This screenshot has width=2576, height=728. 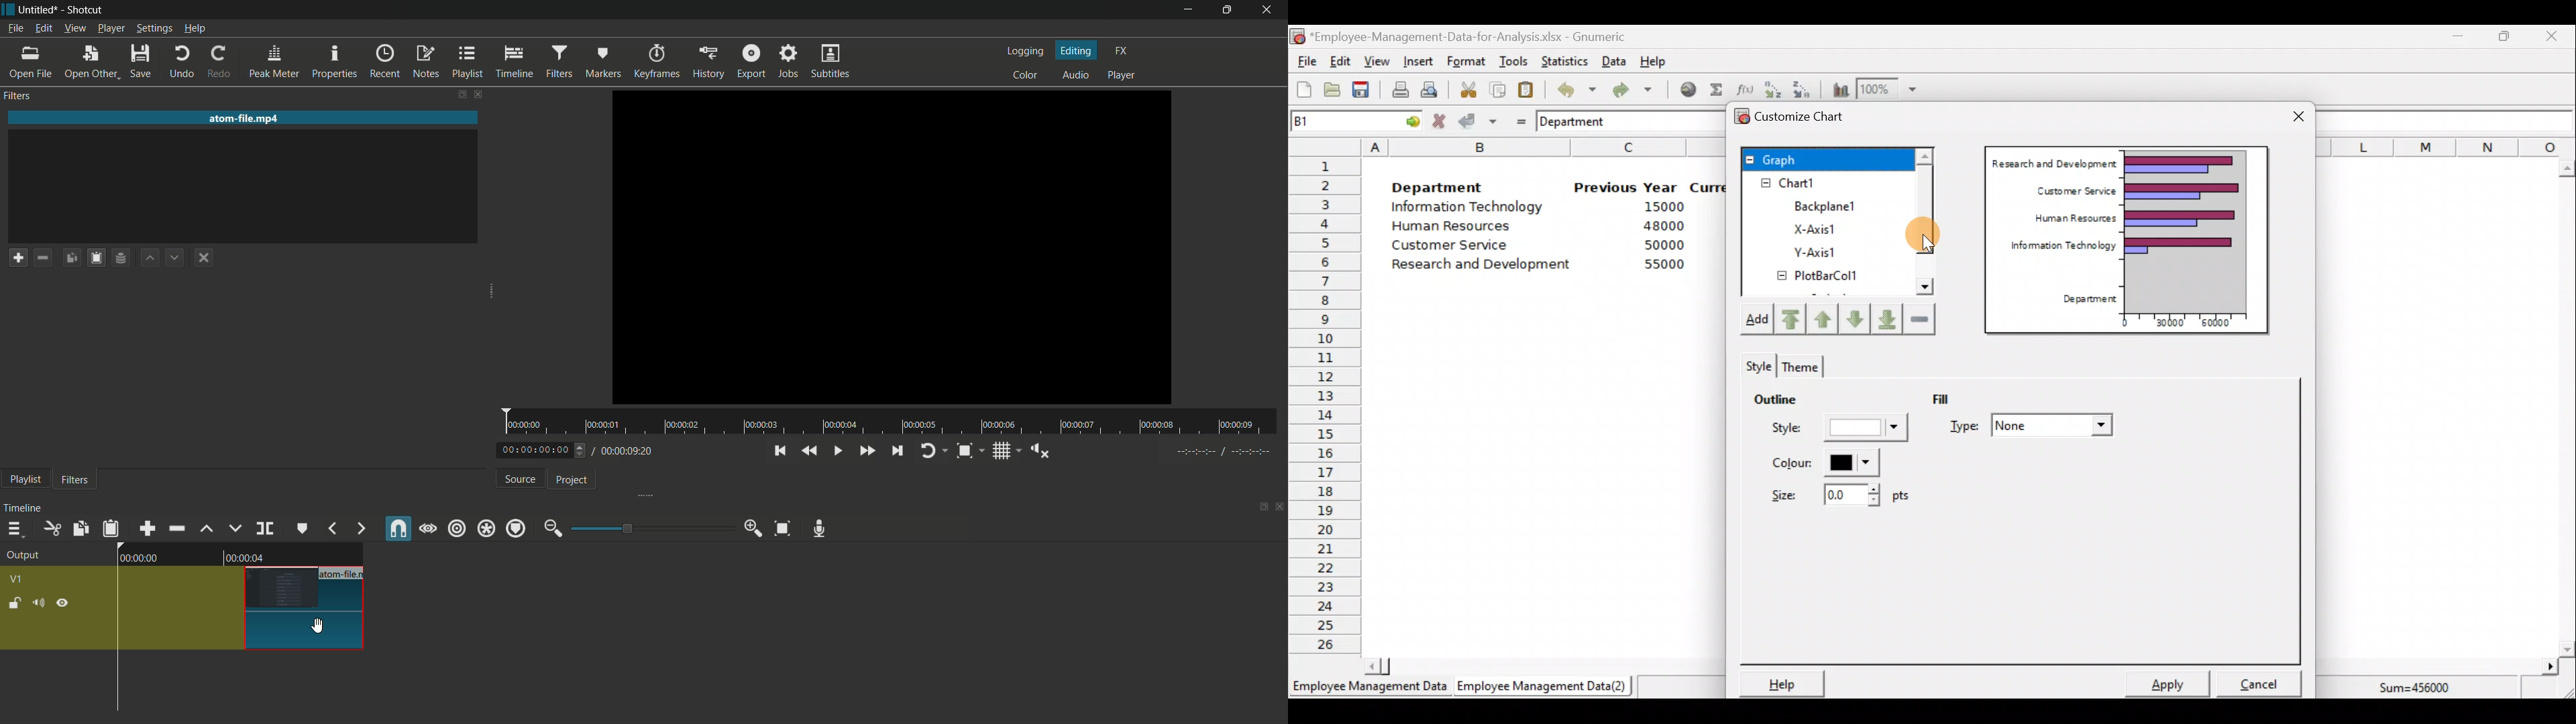 What do you see at coordinates (751, 62) in the screenshot?
I see `export` at bounding box center [751, 62].